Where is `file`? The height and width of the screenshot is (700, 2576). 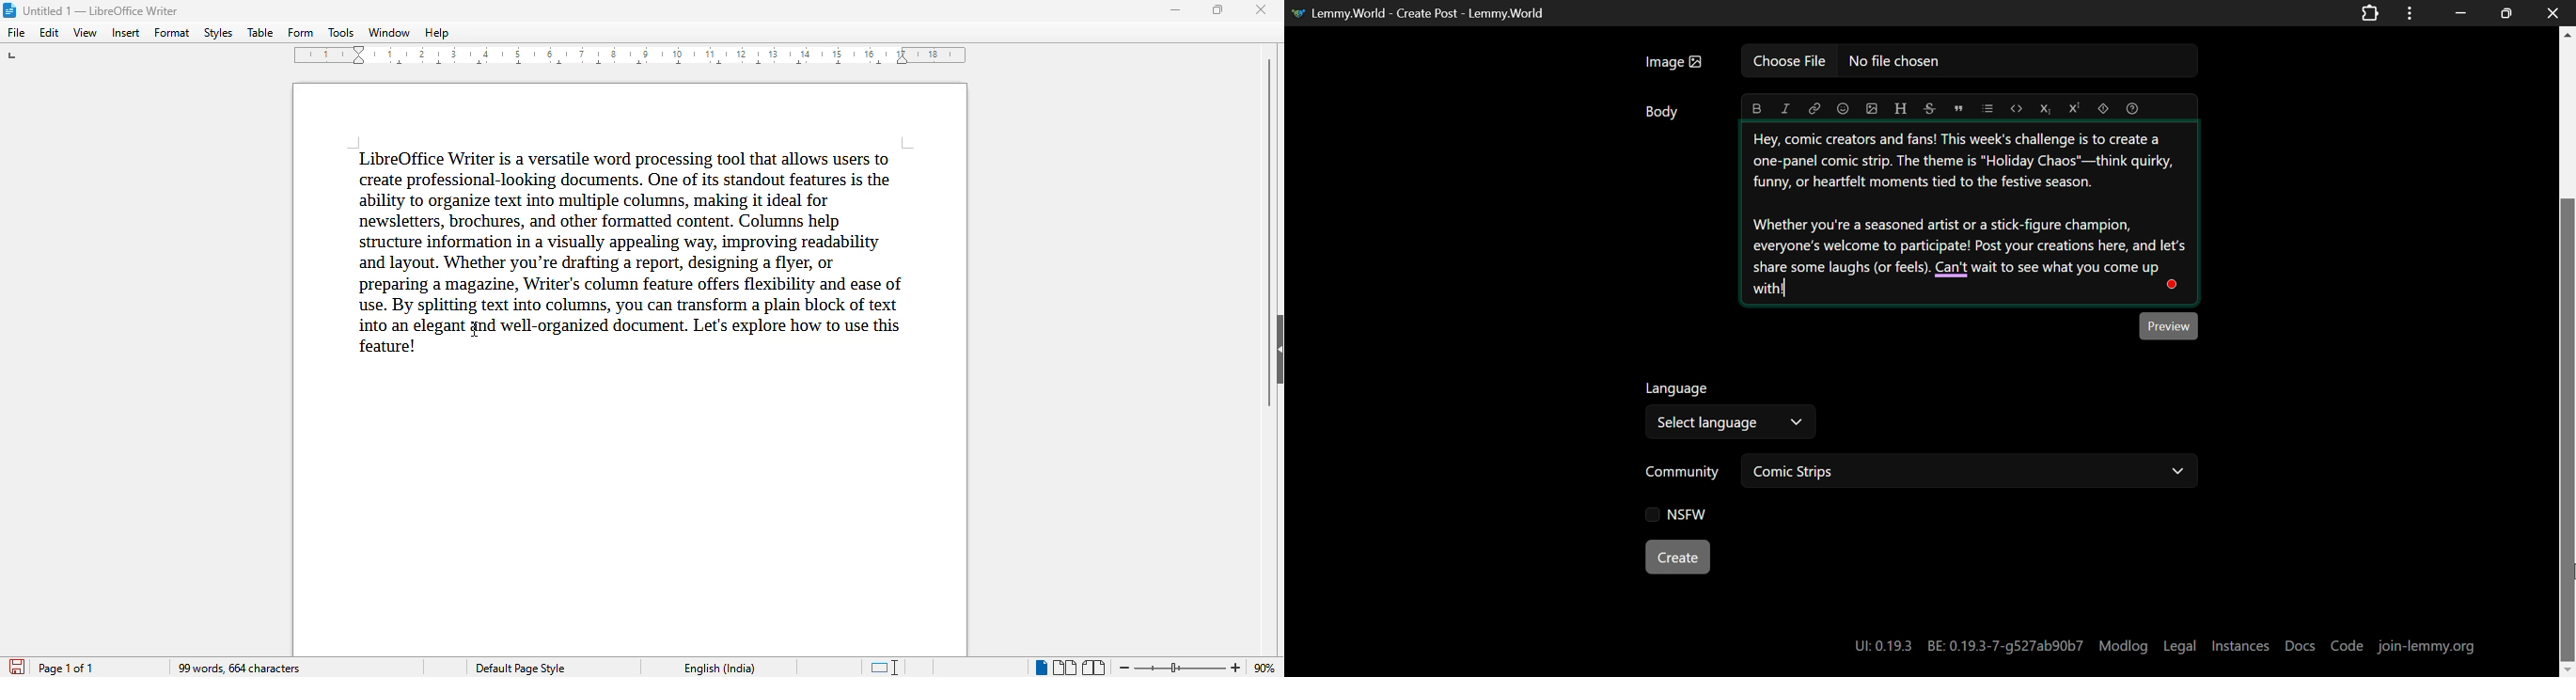 file is located at coordinates (18, 33).